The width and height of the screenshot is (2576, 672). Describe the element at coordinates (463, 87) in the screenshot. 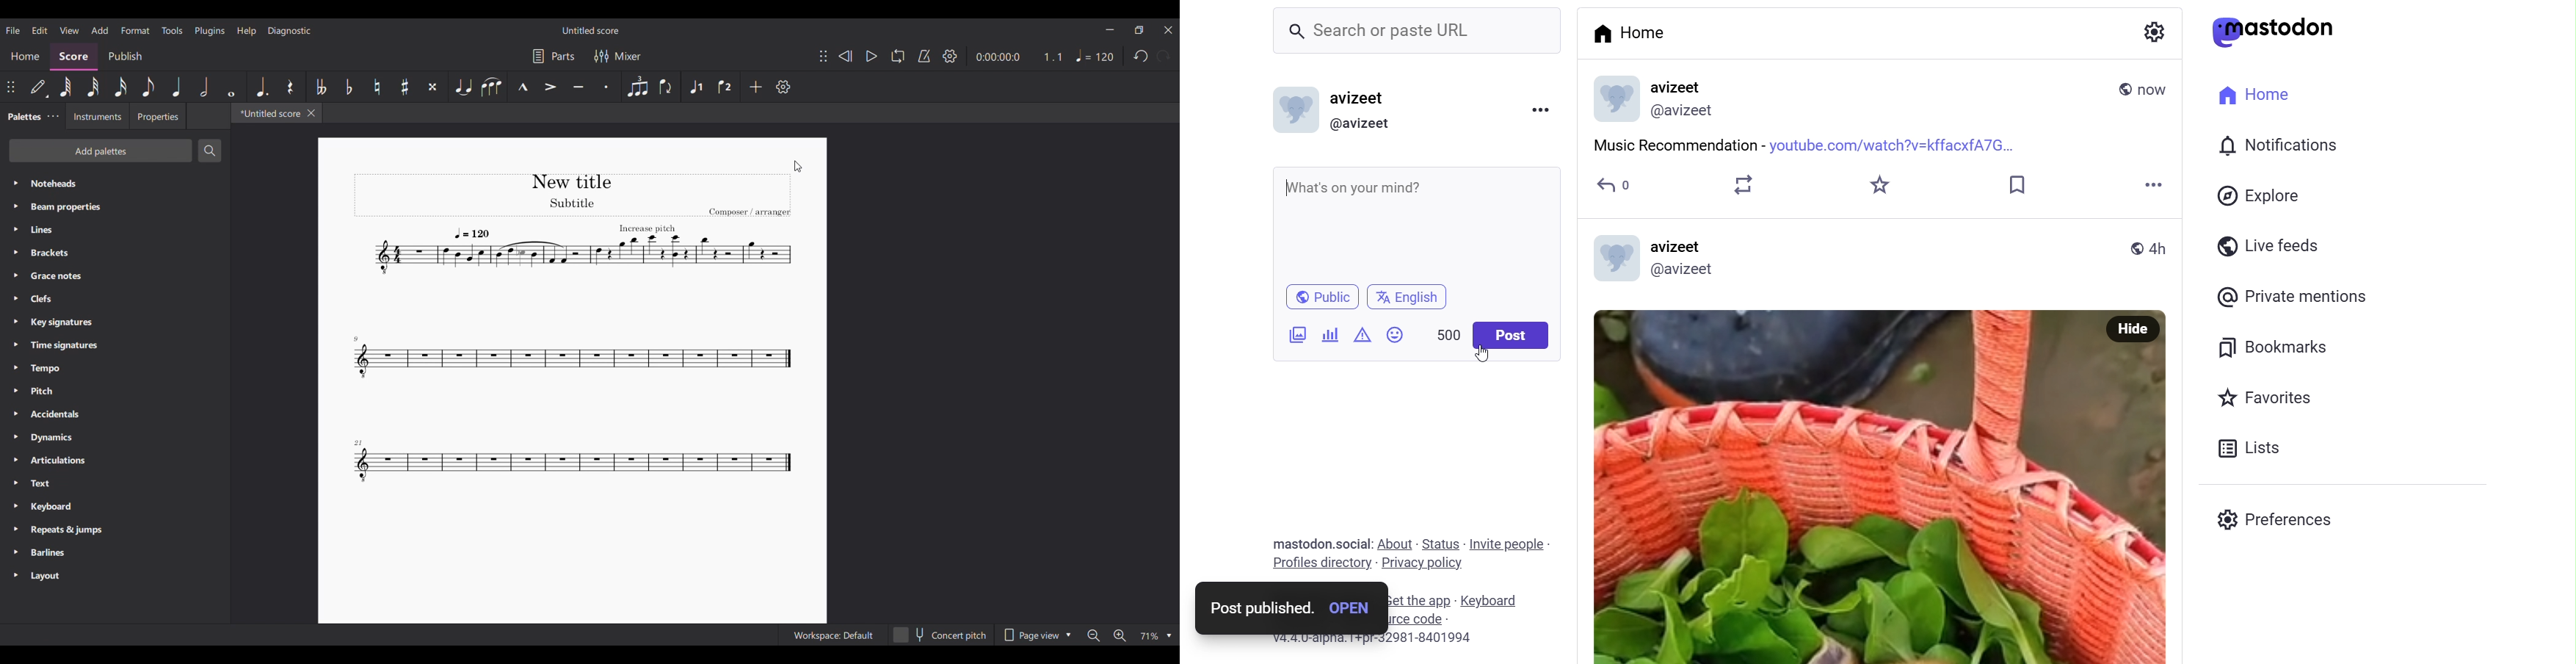

I see `Tie` at that location.